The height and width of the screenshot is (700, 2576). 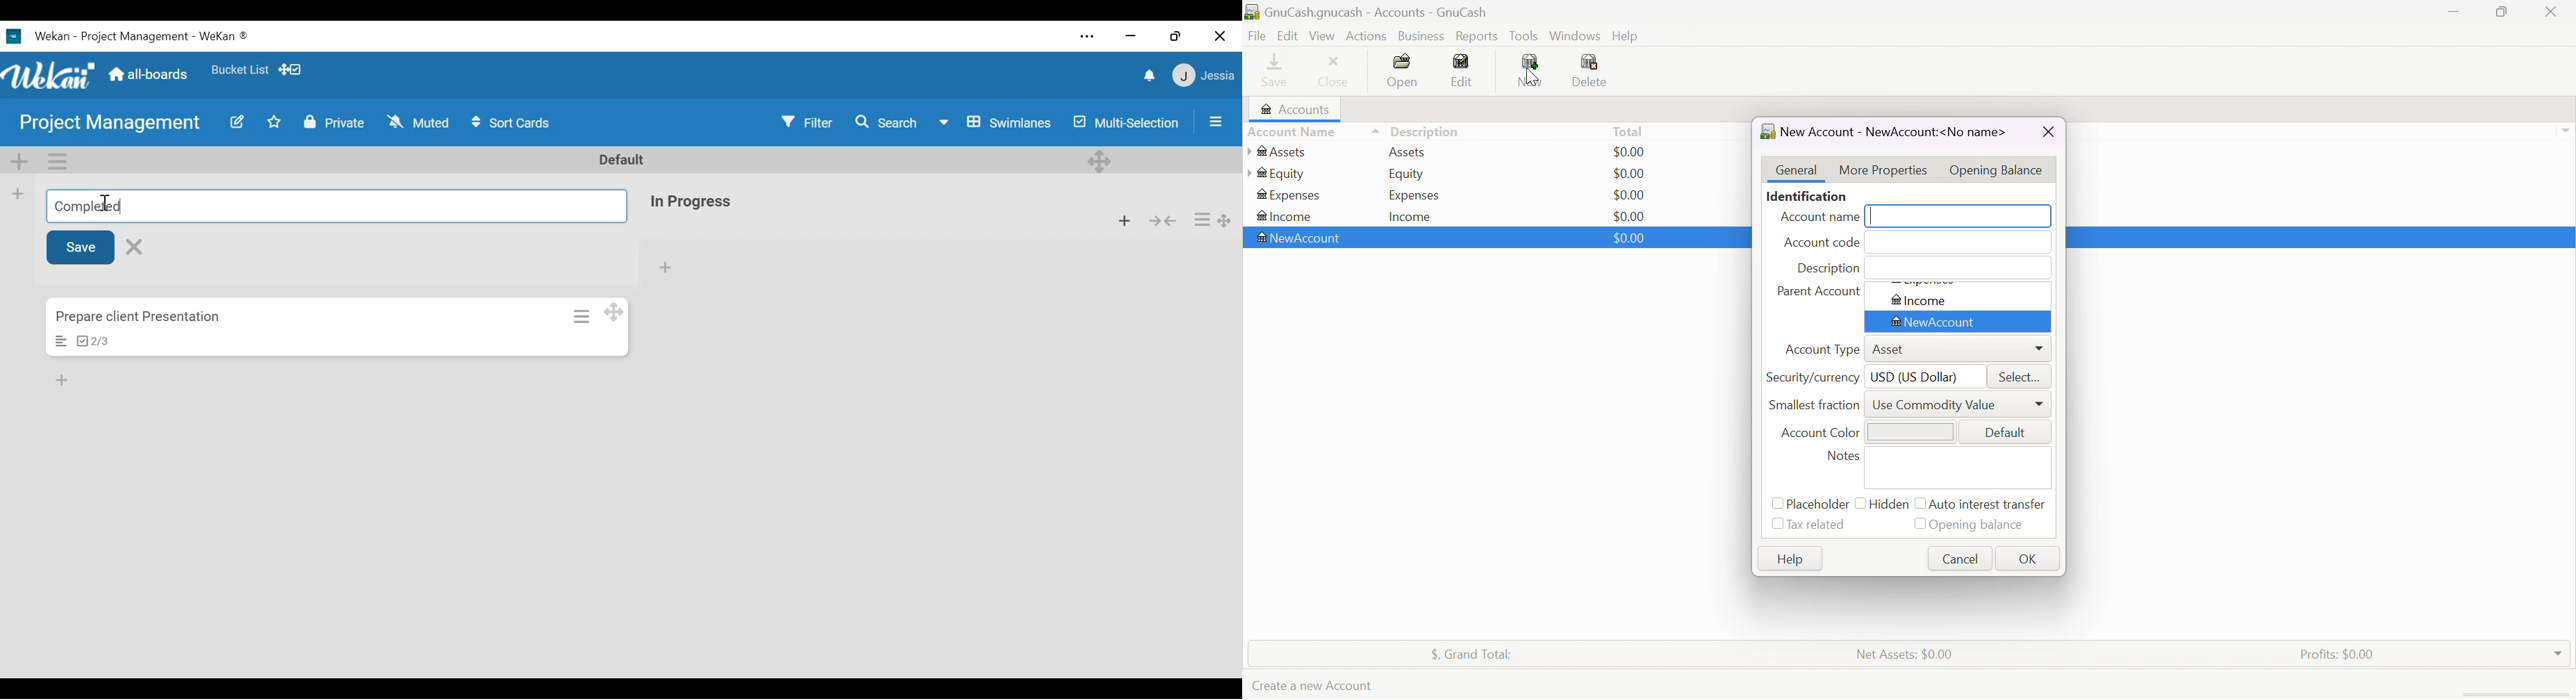 What do you see at coordinates (1408, 172) in the screenshot?
I see `Equity` at bounding box center [1408, 172].